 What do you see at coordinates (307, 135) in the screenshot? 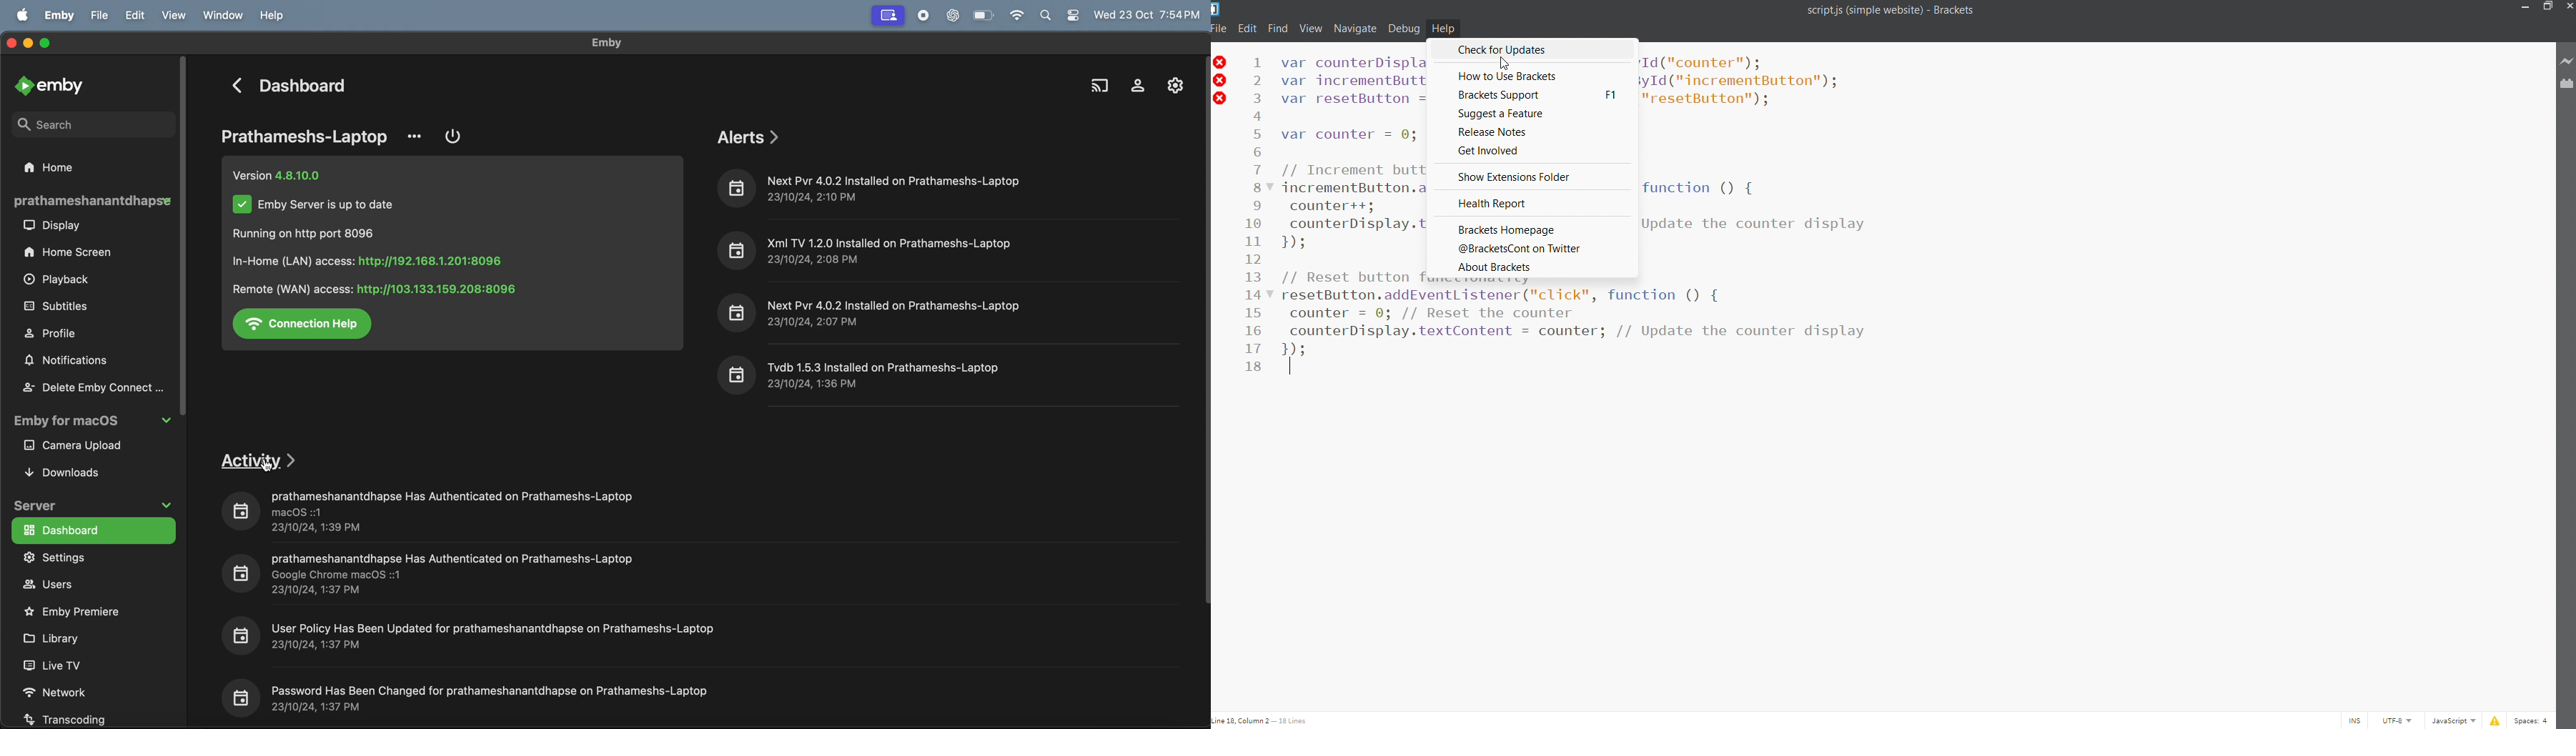
I see `laptop name` at bounding box center [307, 135].